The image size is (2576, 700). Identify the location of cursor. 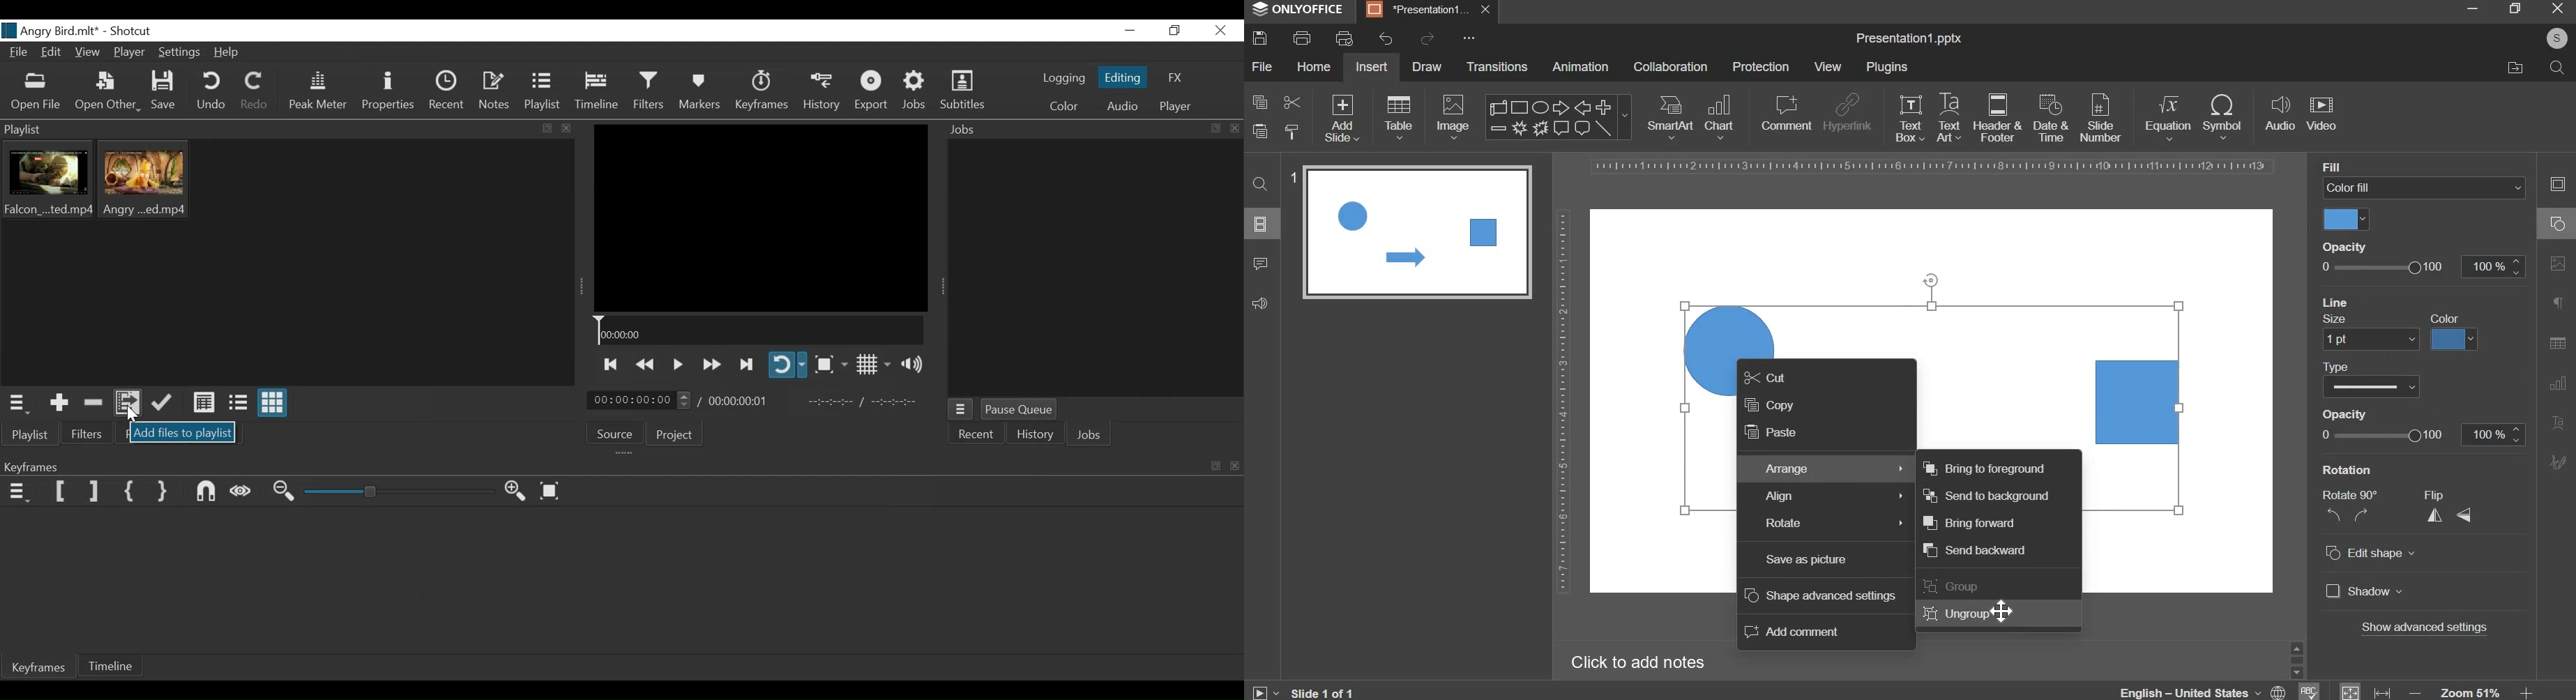
(2004, 610).